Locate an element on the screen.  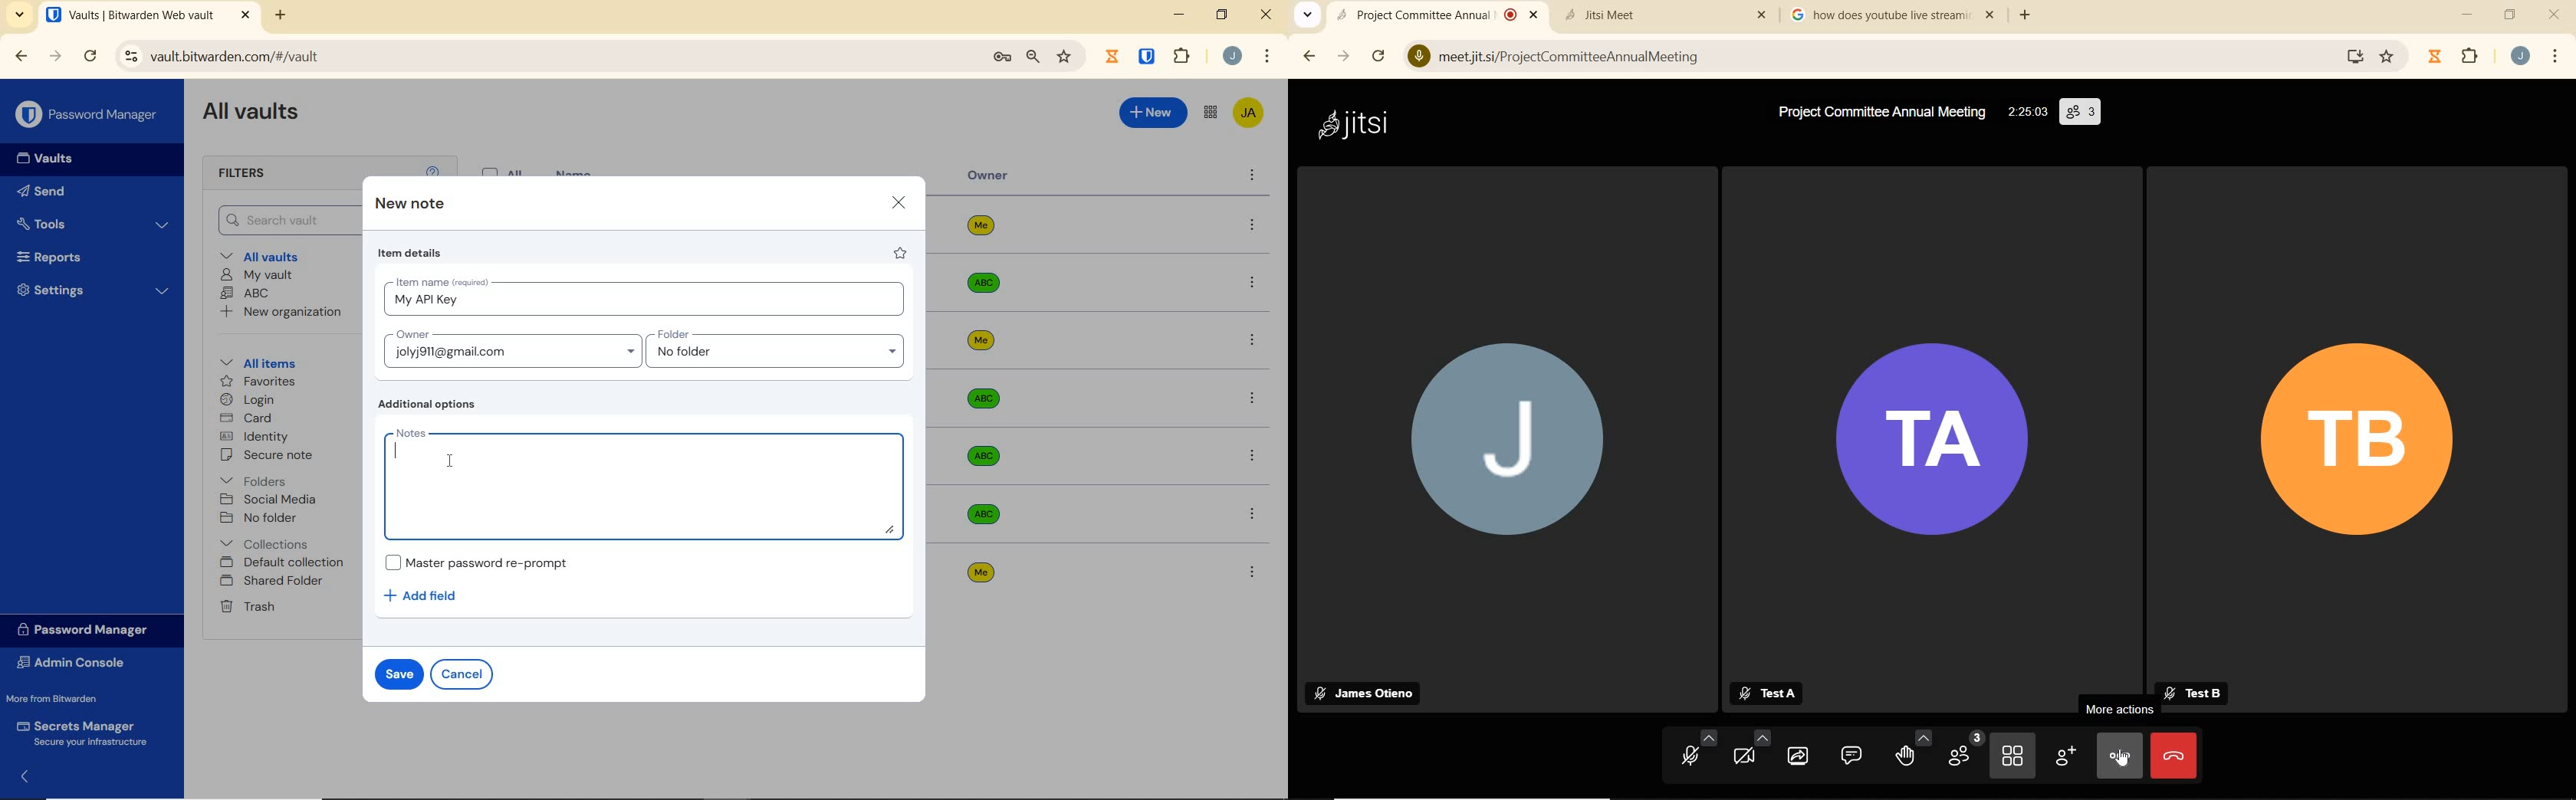
typed item name is located at coordinates (426, 300).